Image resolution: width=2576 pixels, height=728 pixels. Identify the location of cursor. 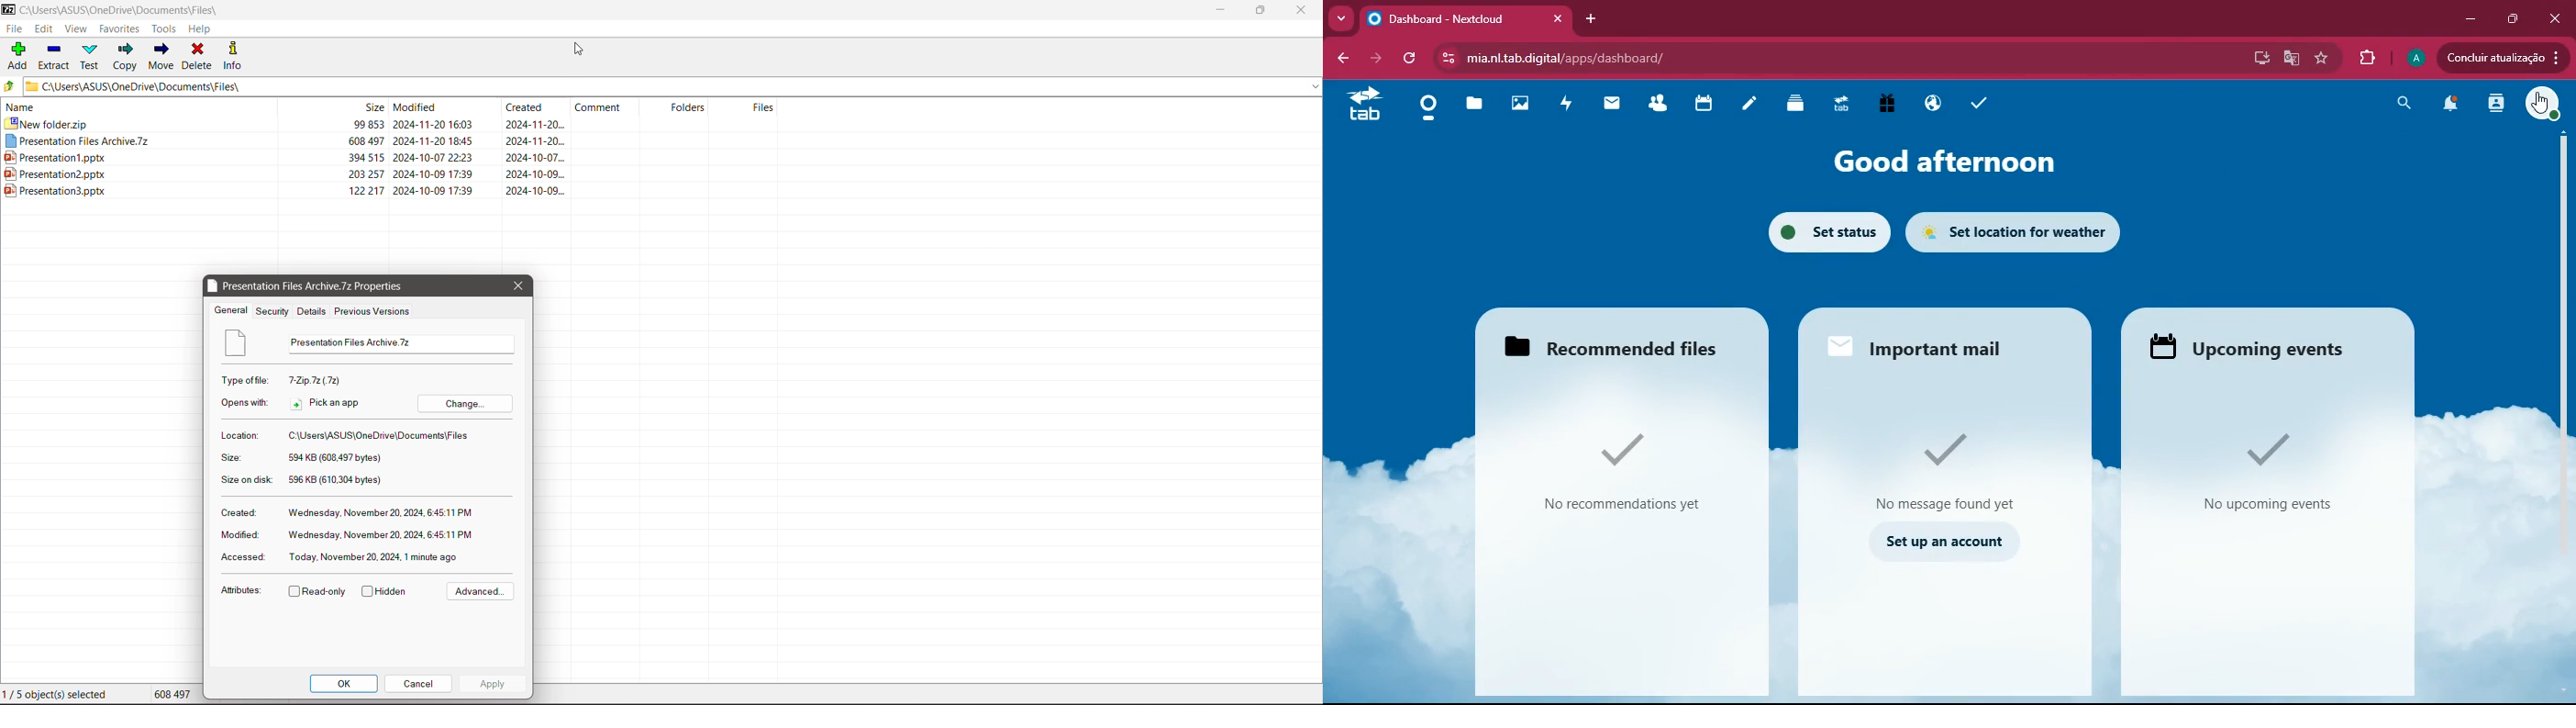
(2542, 102).